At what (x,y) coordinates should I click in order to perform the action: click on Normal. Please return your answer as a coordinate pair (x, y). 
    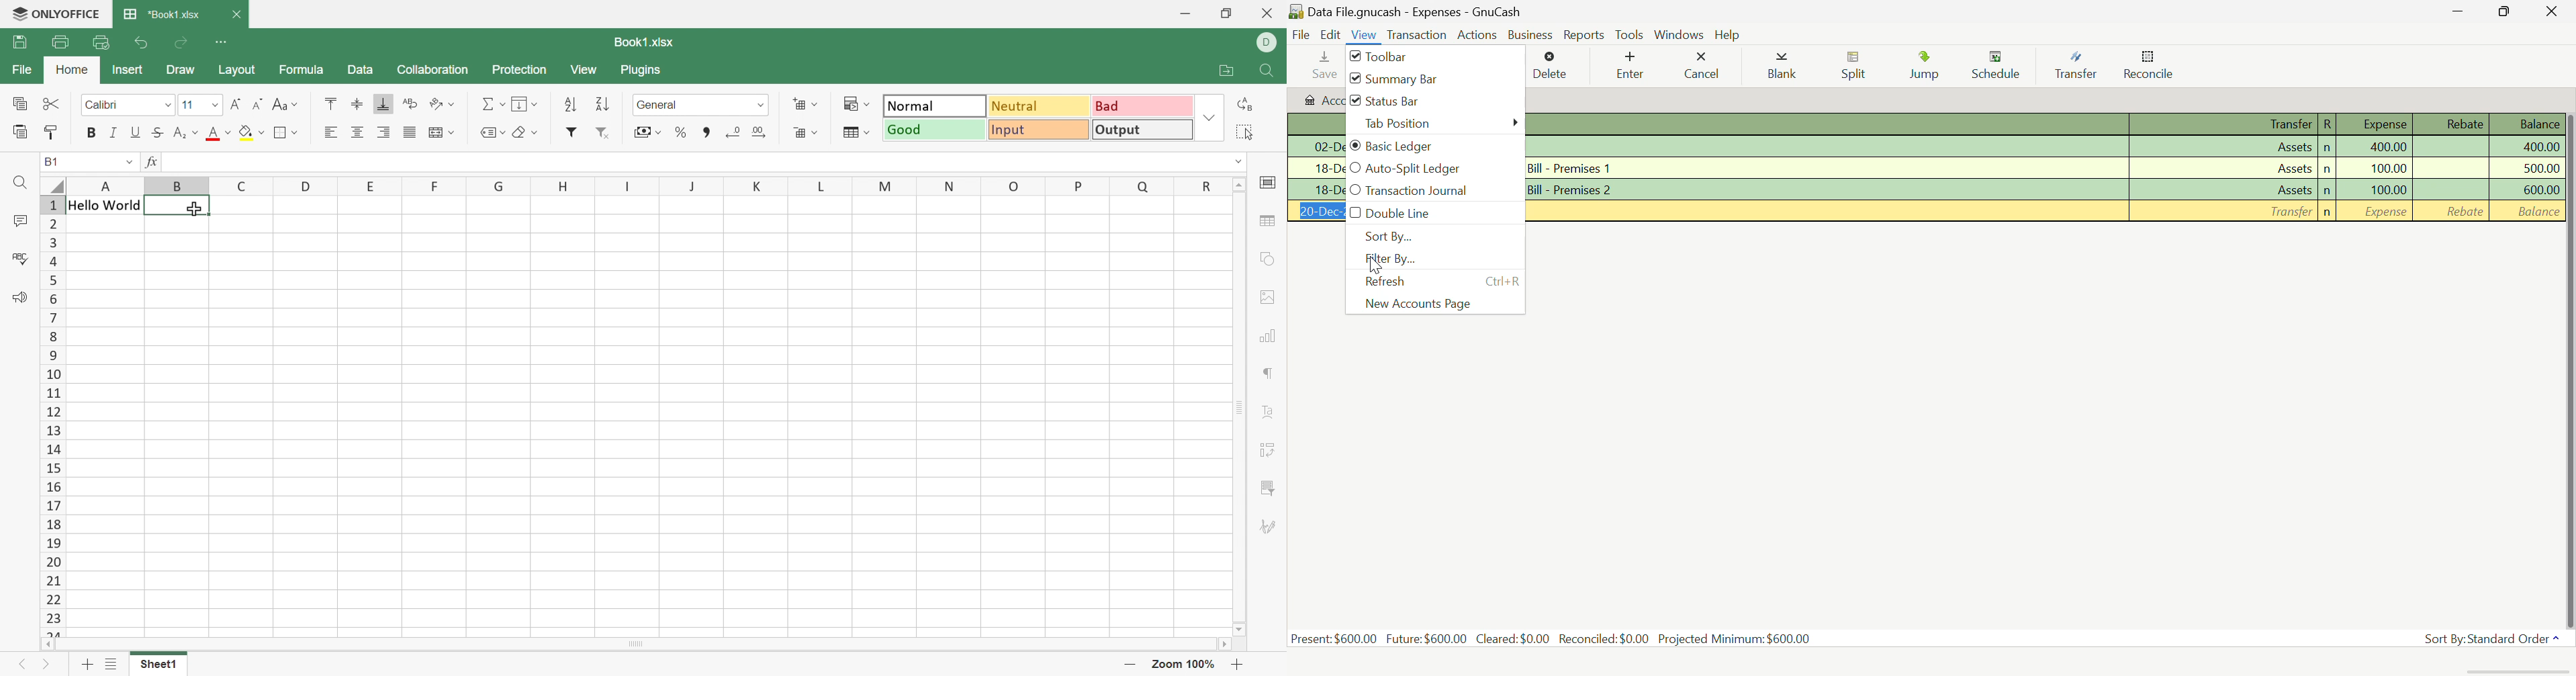
    Looking at the image, I should click on (934, 105).